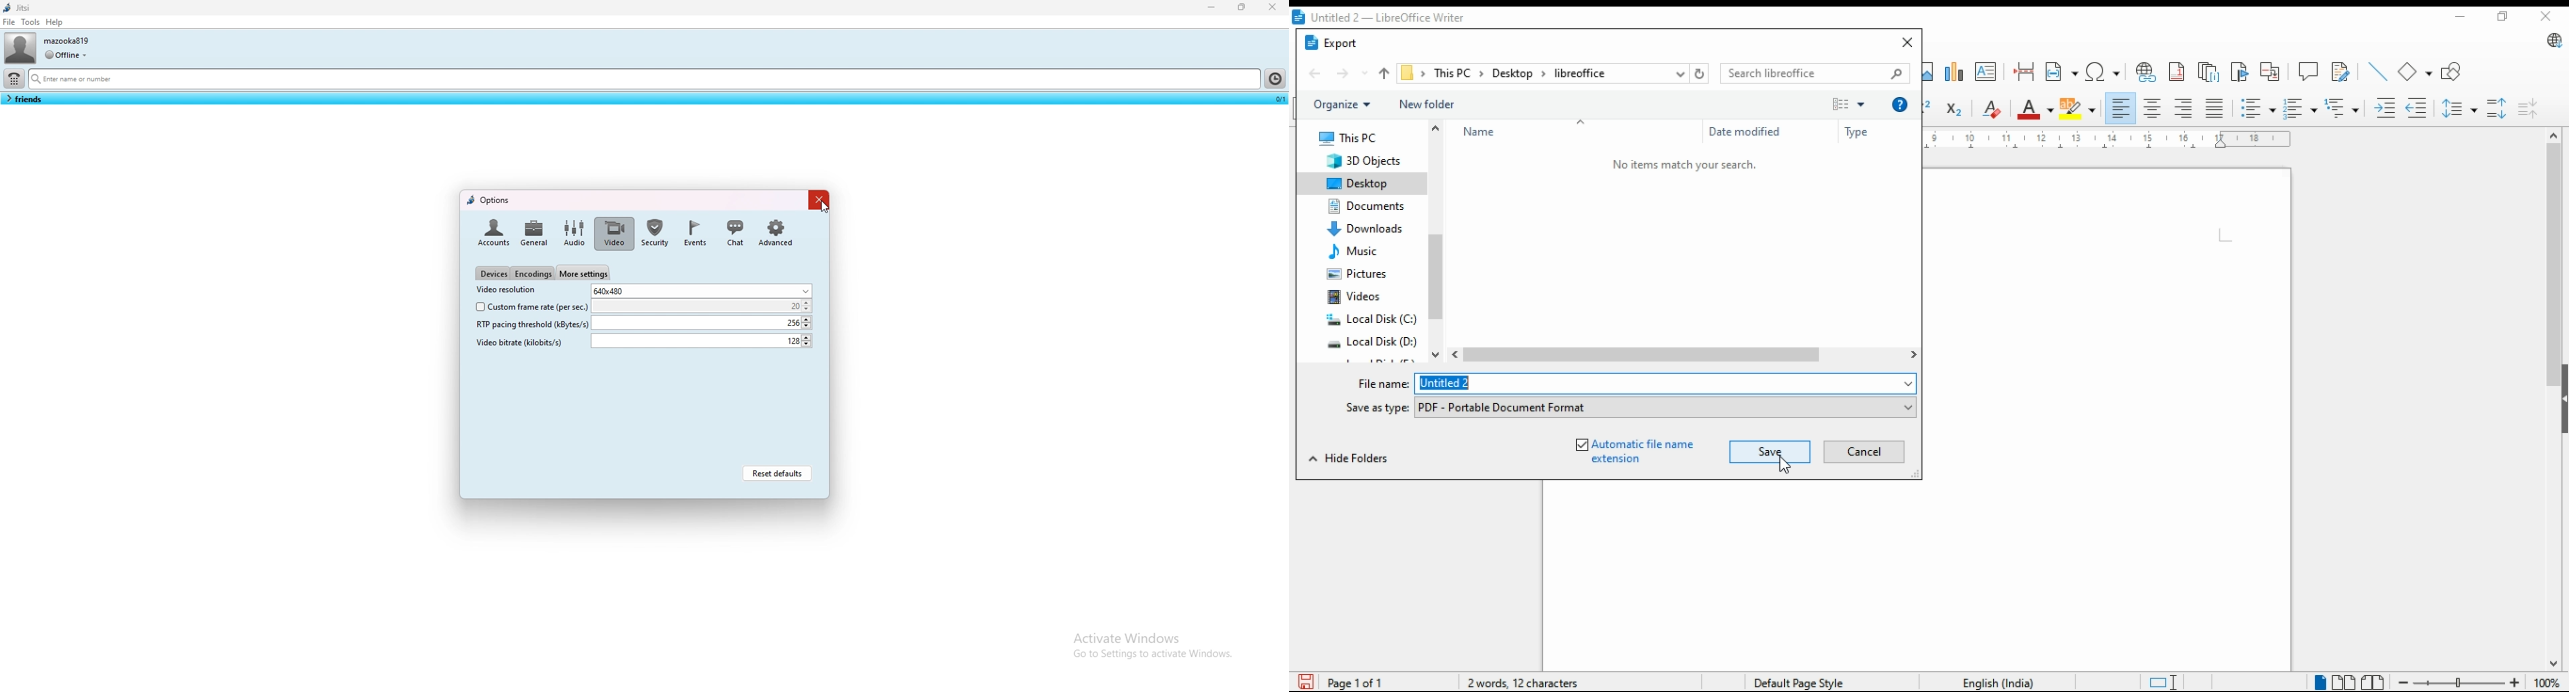 This screenshot has height=700, width=2576. What do you see at coordinates (1384, 75) in the screenshot?
I see `up` at bounding box center [1384, 75].